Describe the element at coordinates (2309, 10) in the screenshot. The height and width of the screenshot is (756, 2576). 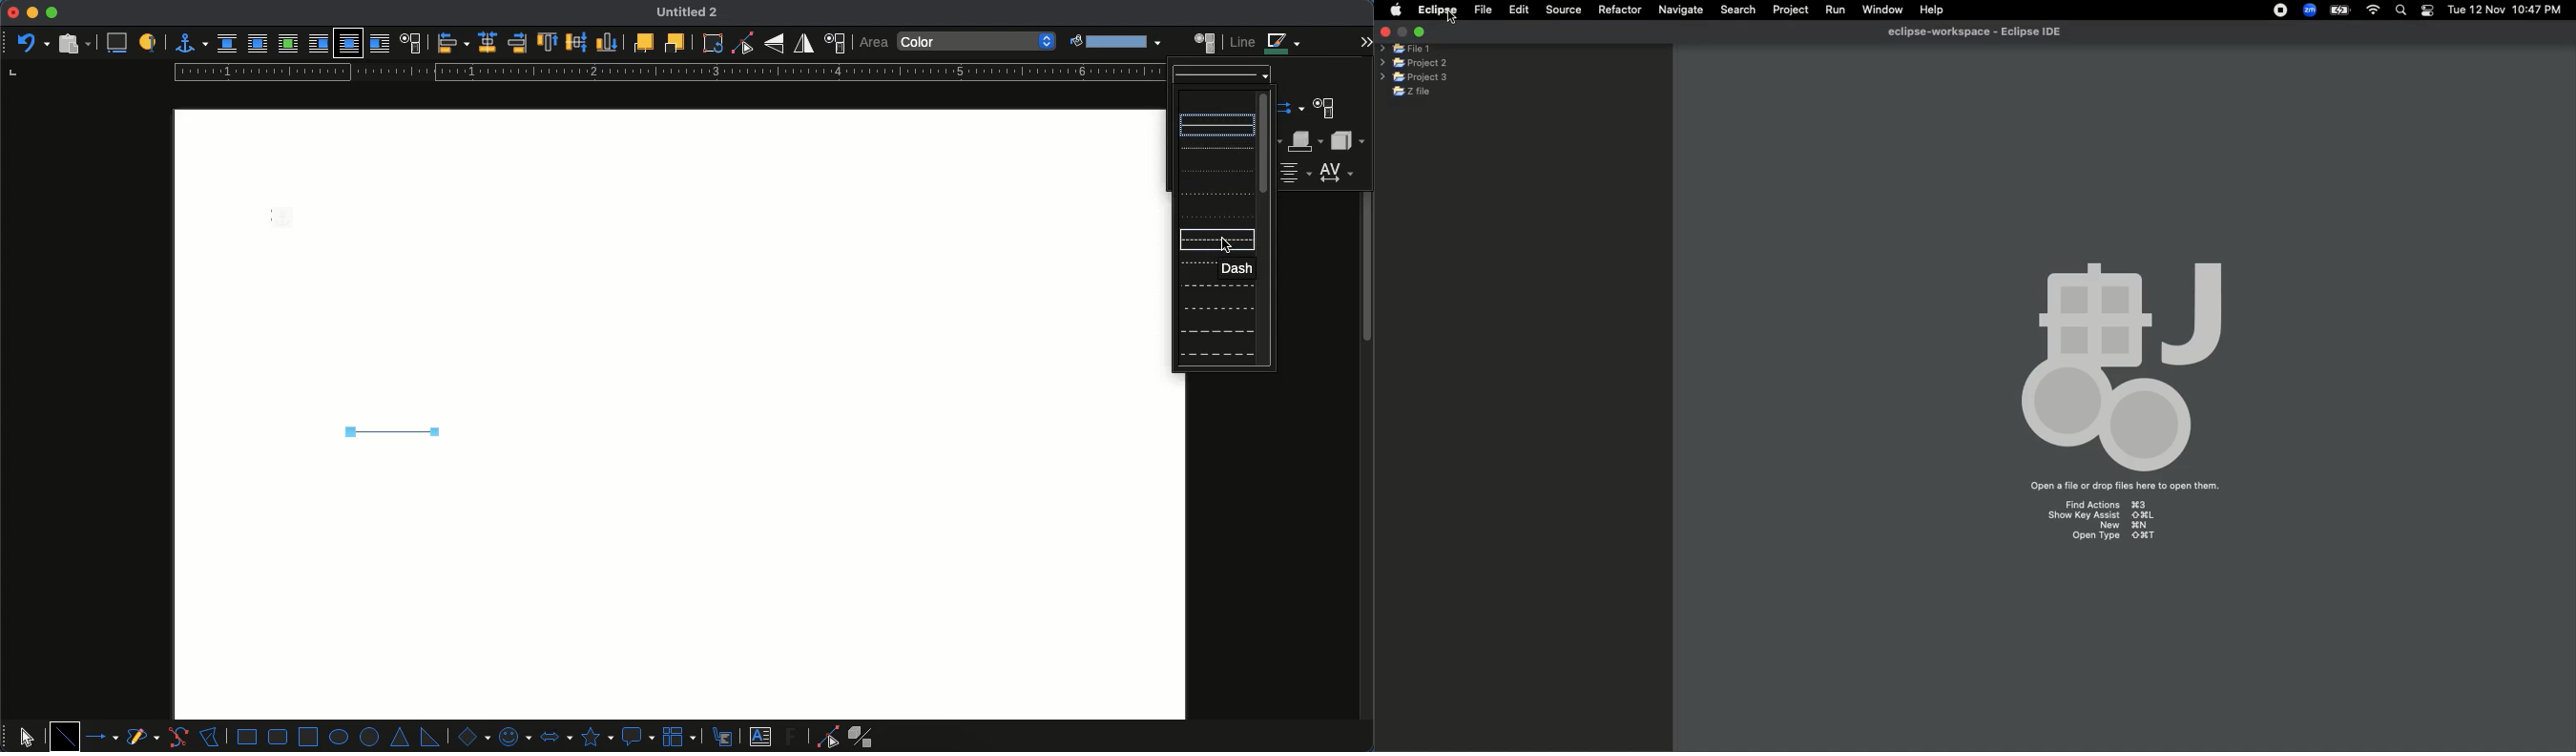
I see `Zoom` at that location.